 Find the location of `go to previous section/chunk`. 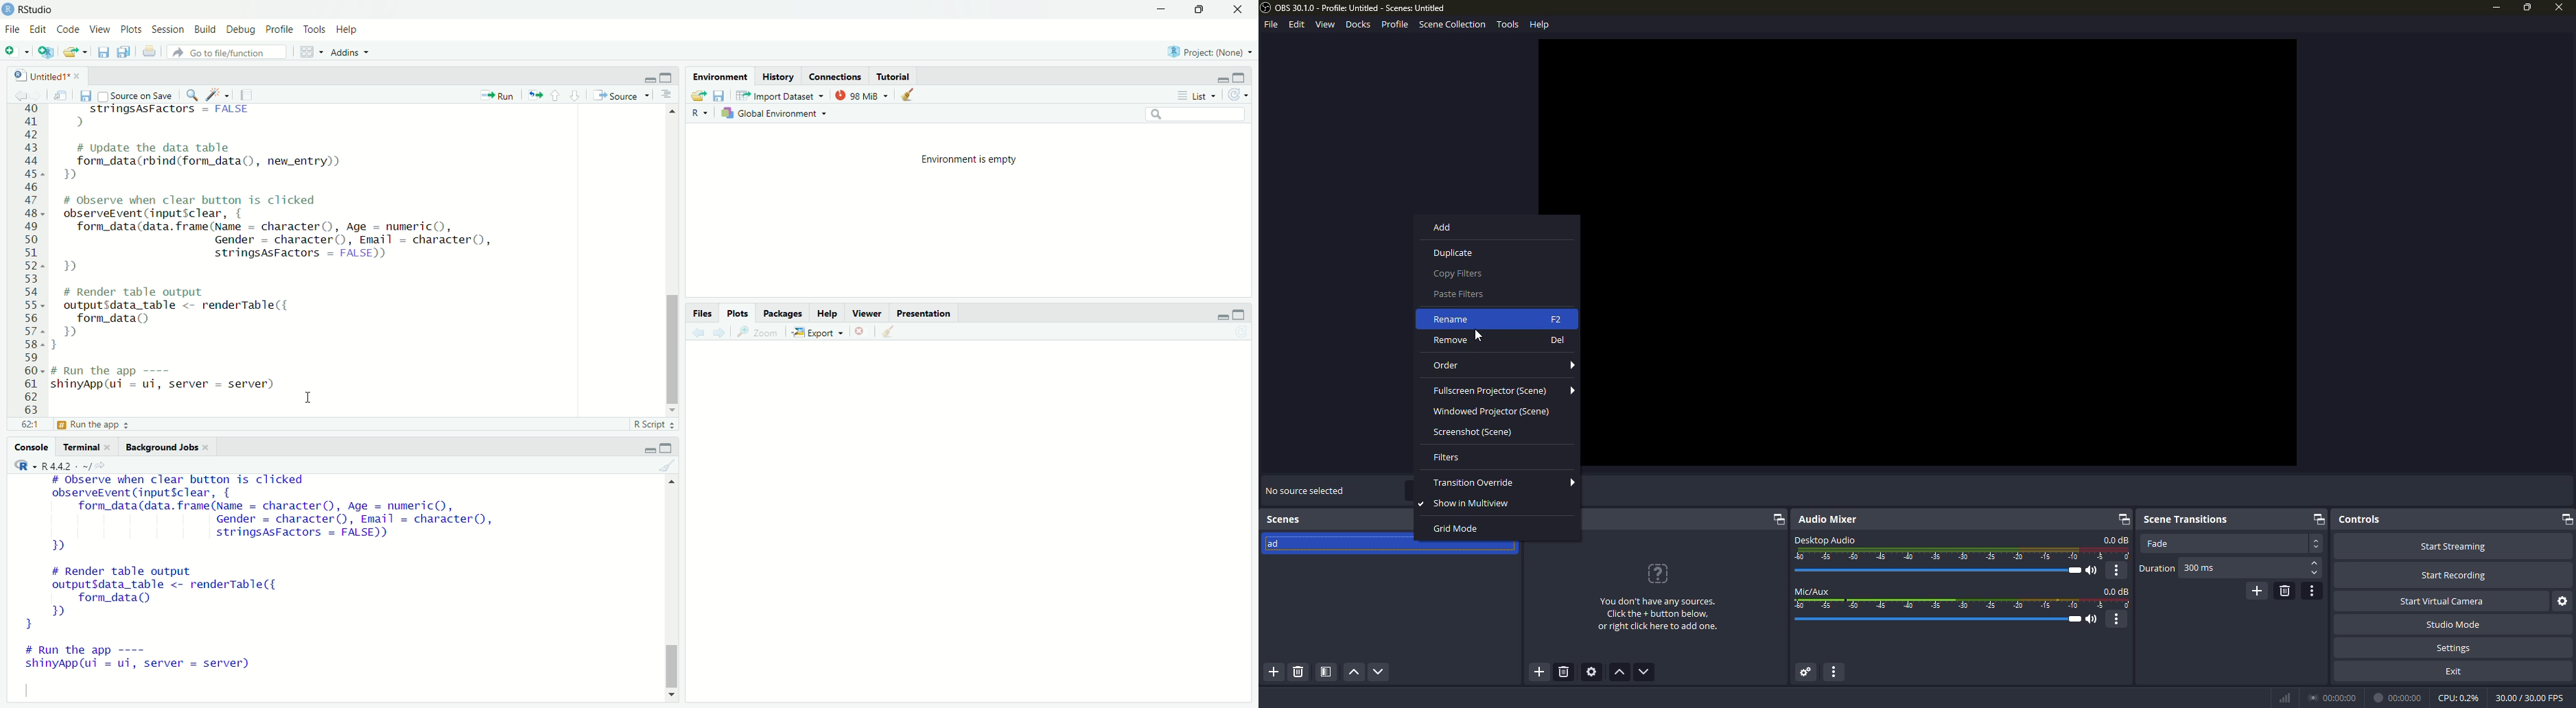

go to previous section/chunk is located at coordinates (557, 95).